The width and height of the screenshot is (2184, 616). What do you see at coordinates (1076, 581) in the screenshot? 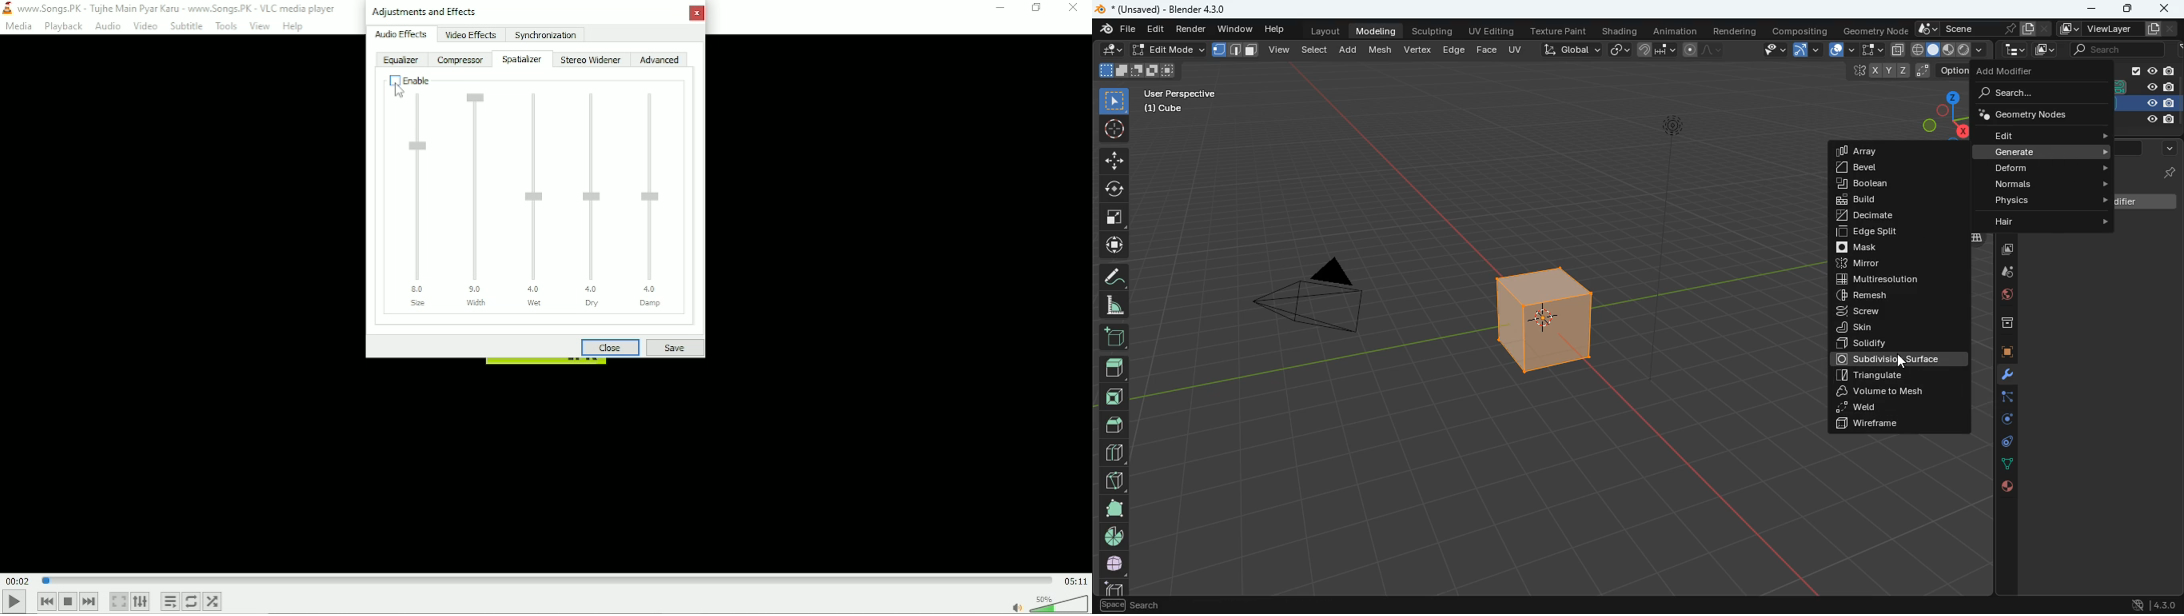
I see `Total duration` at bounding box center [1076, 581].